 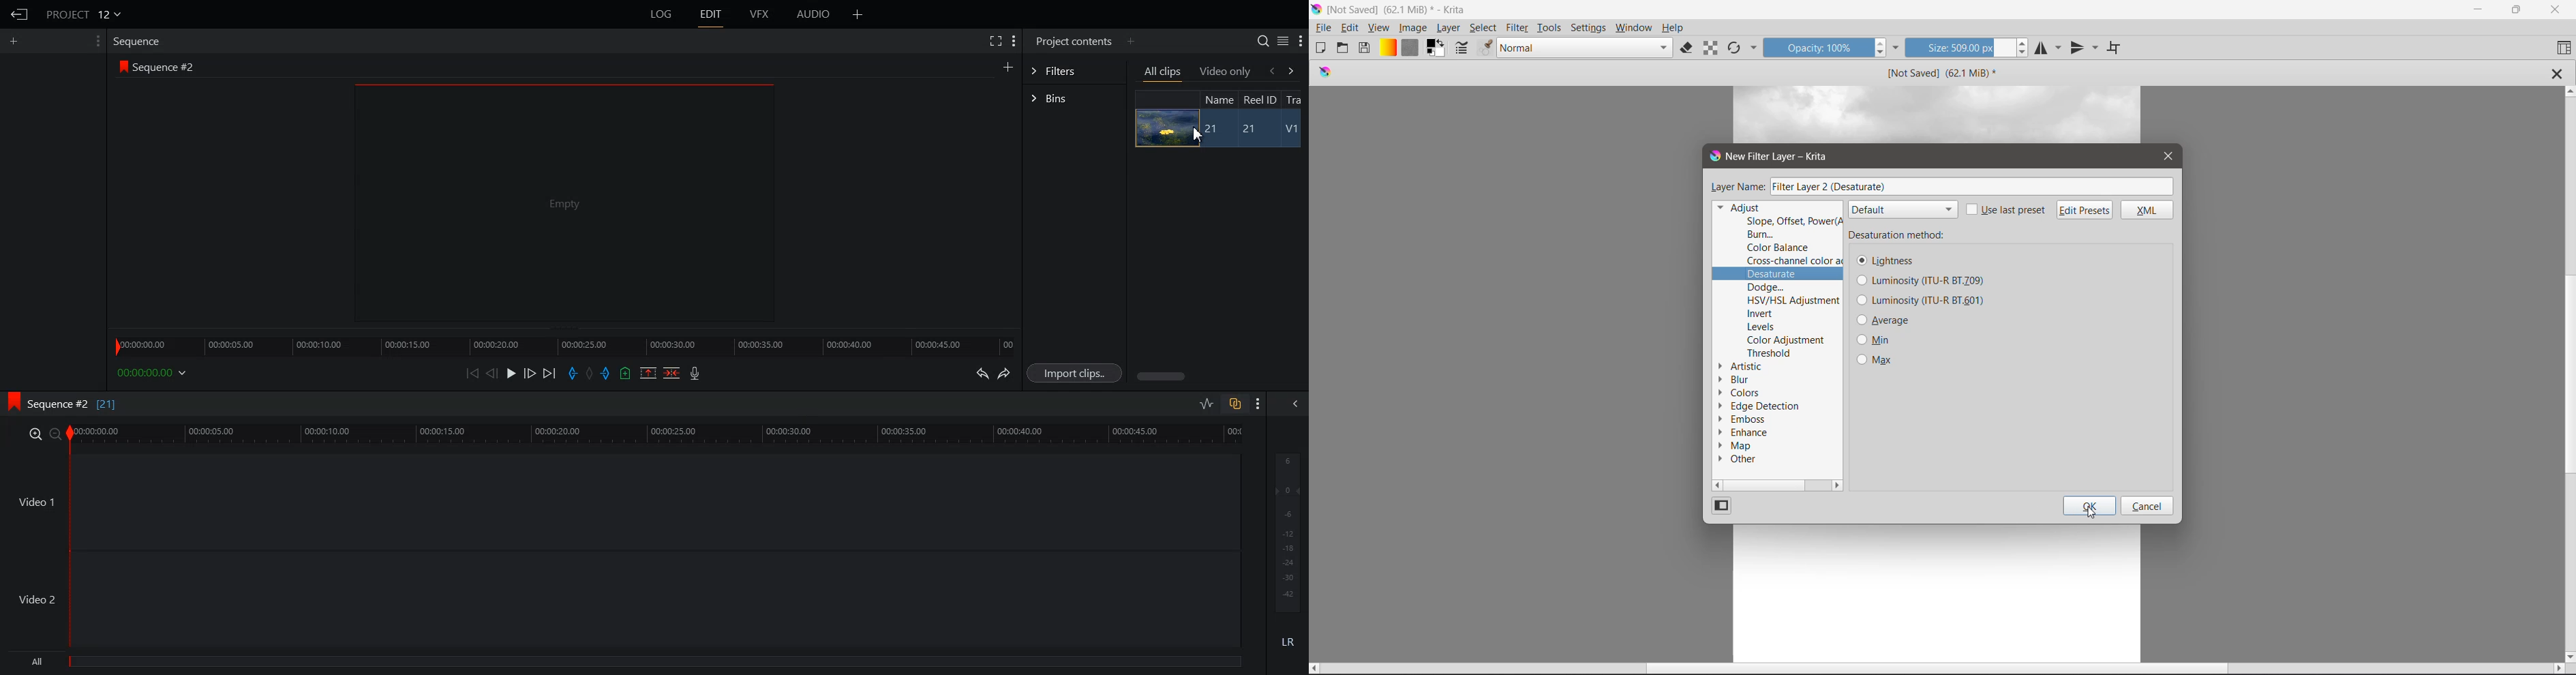 I want to click on Size, so click(x=1960, y=48).